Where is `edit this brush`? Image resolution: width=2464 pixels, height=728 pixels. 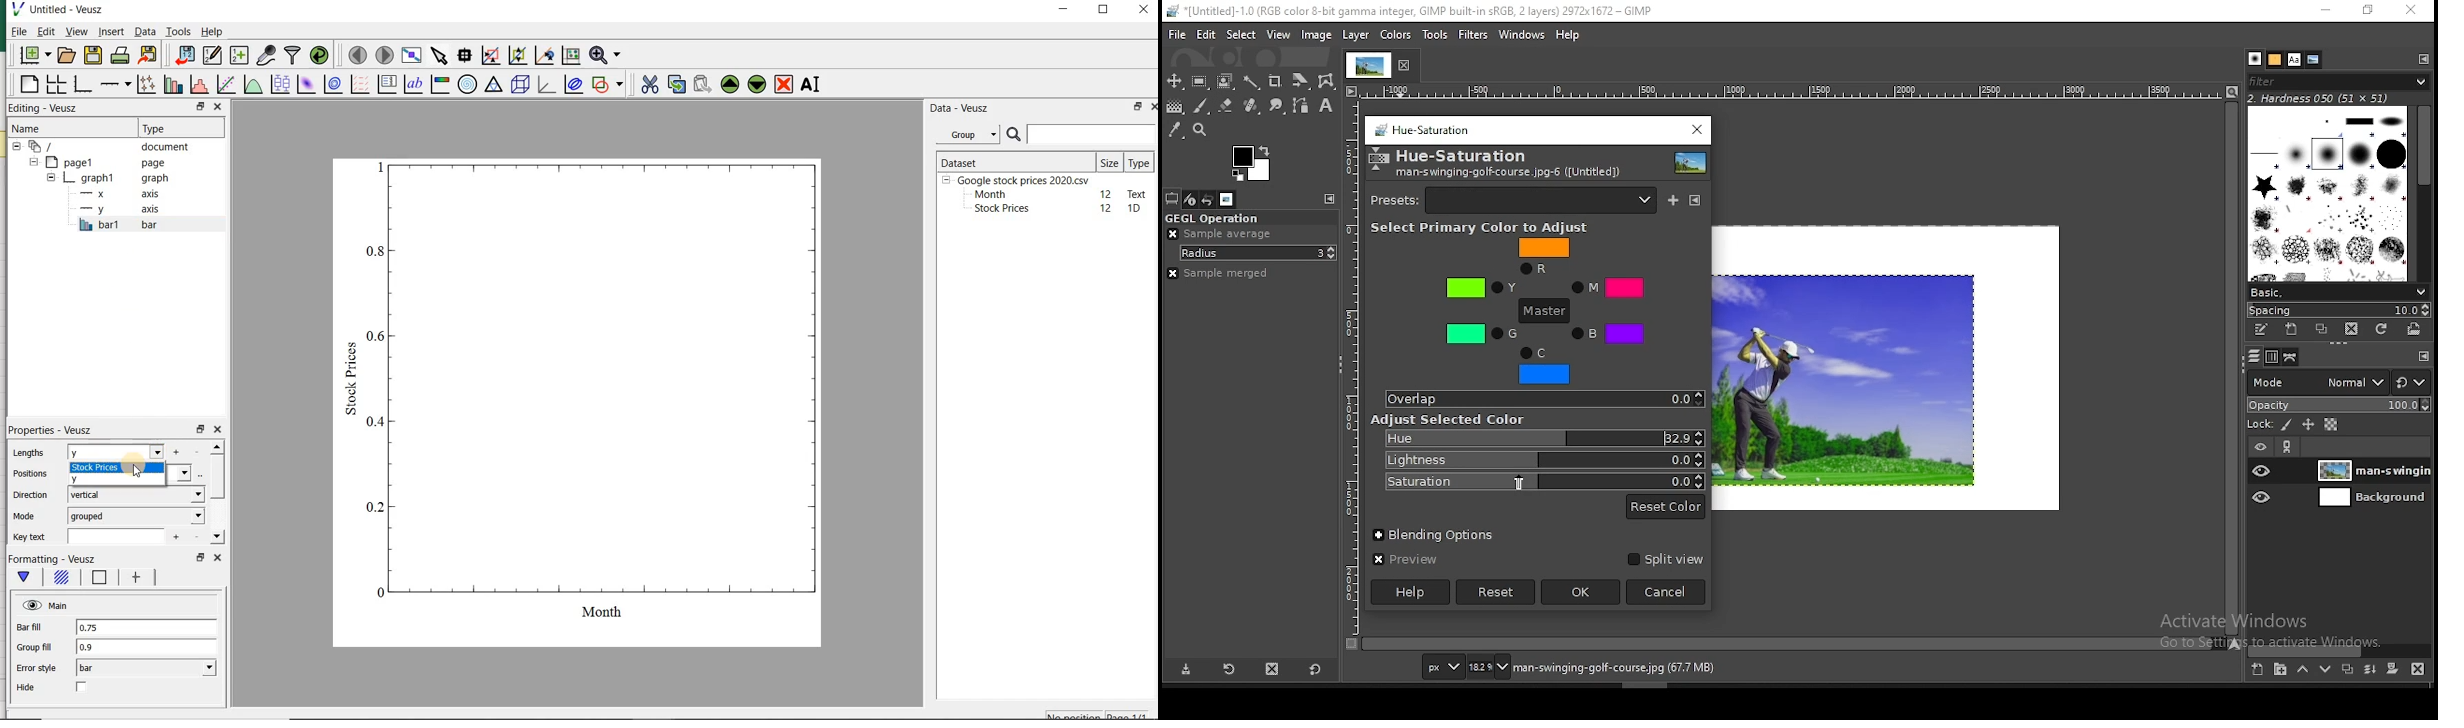
edit this brush is located at coordinates (2259, 331).